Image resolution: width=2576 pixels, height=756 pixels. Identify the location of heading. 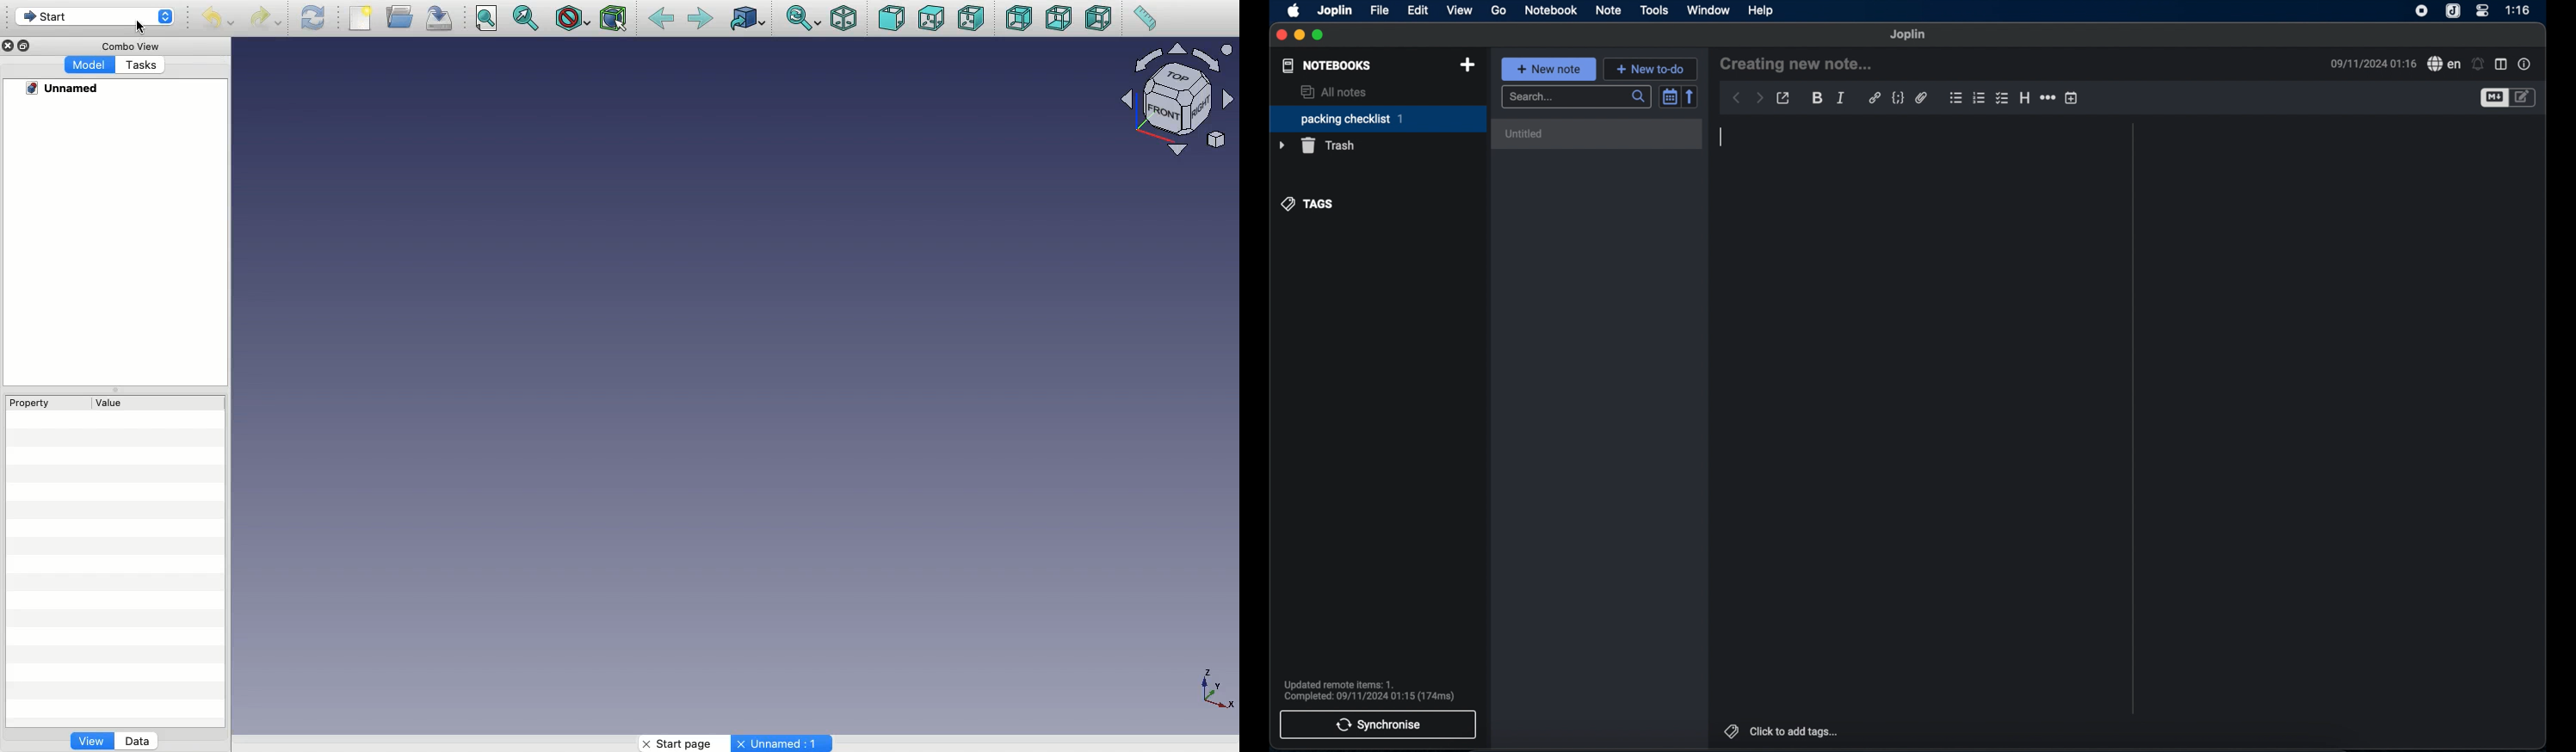
(2025, 97).